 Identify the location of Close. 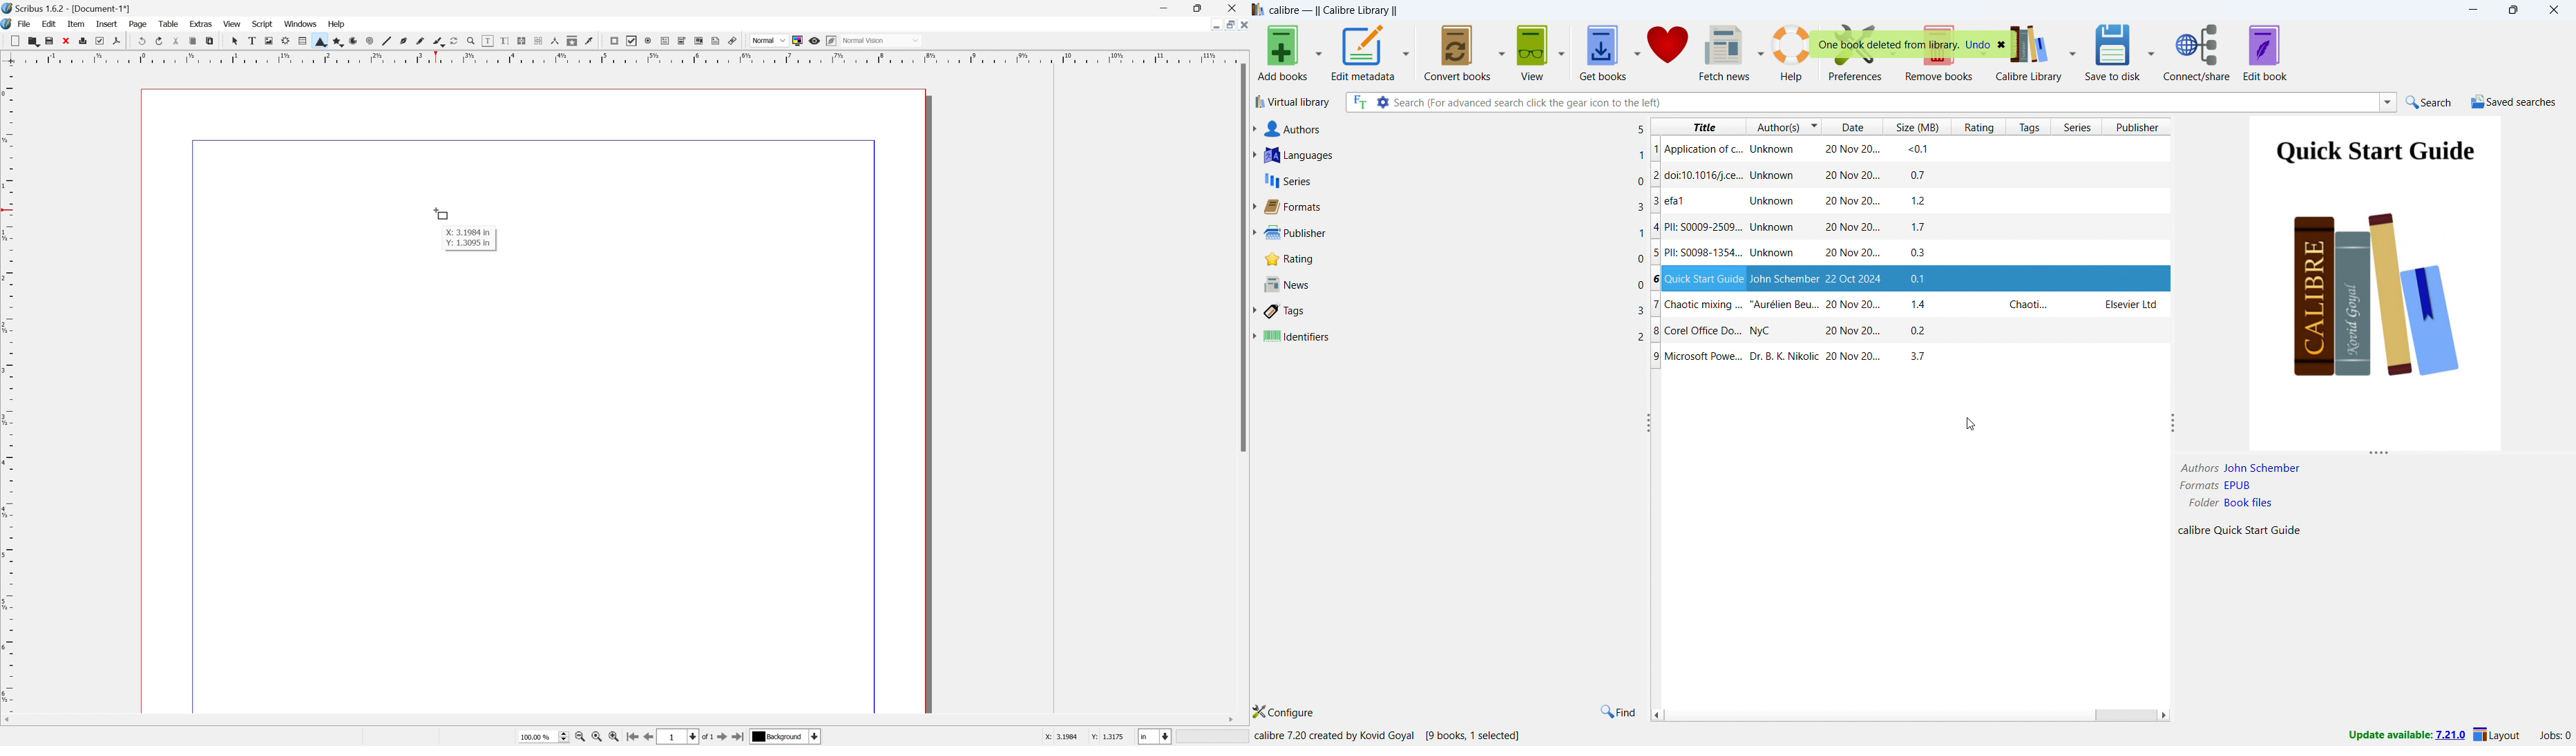
(1242, 25).